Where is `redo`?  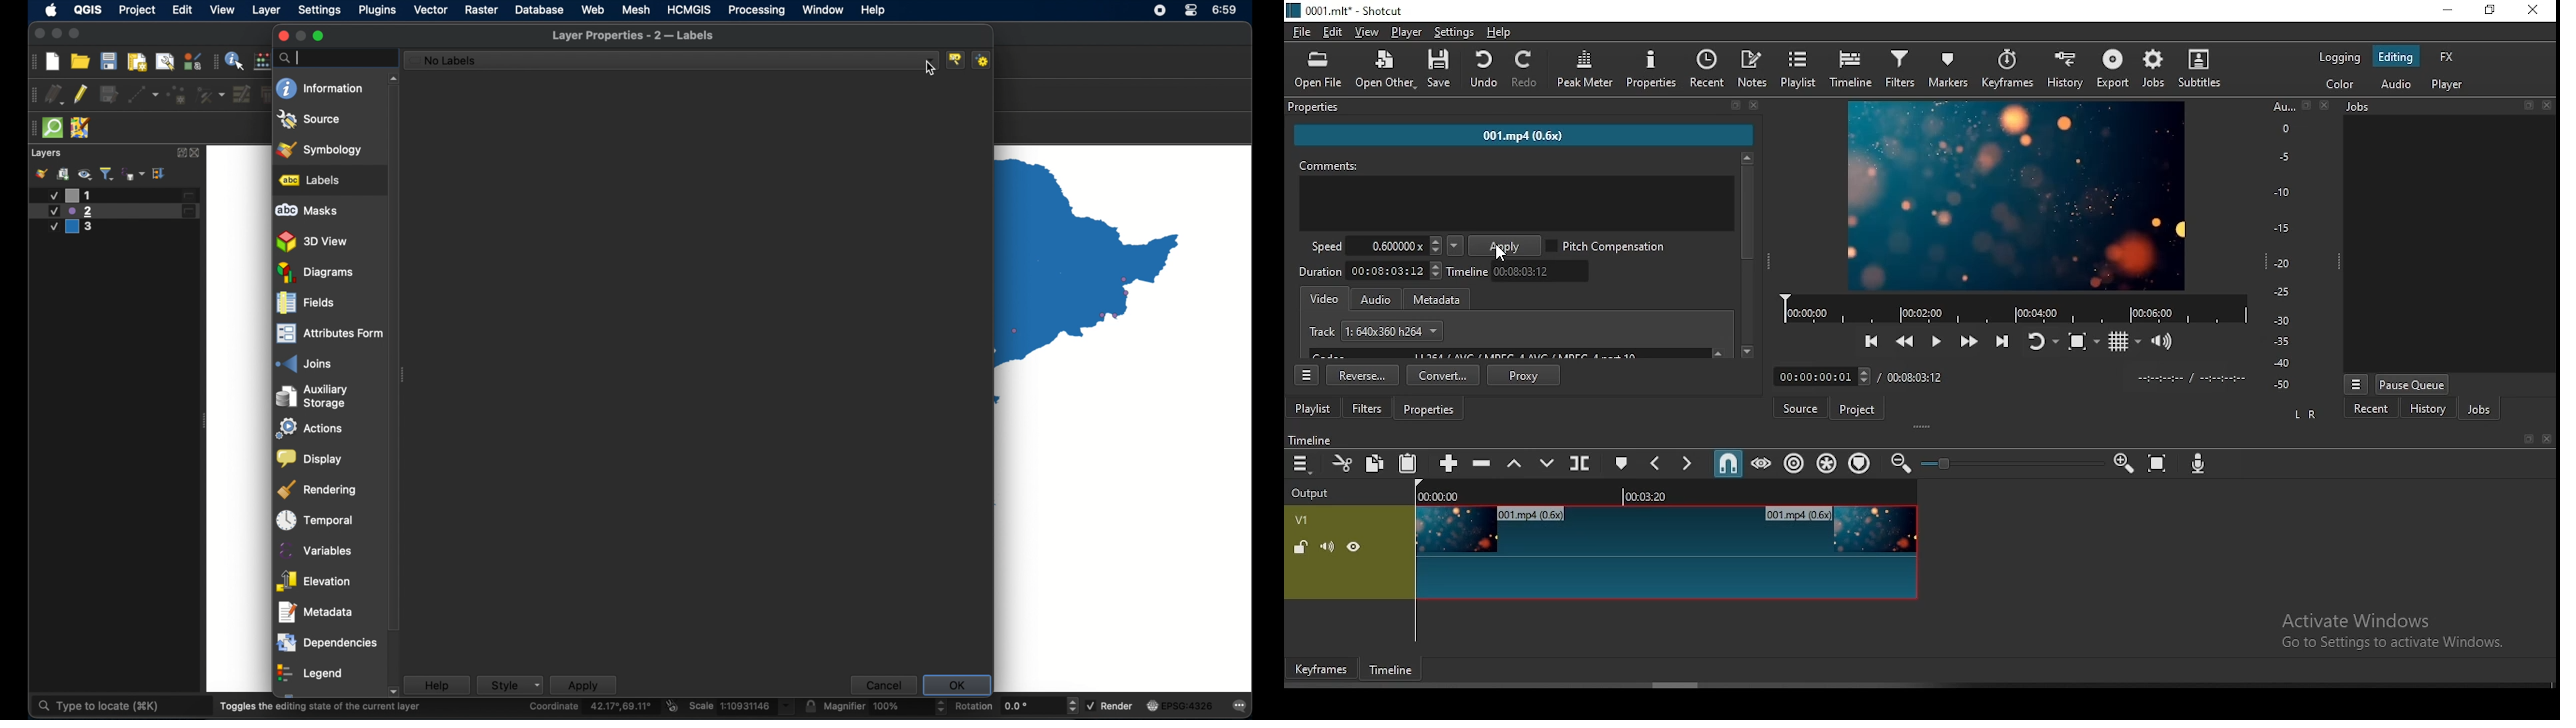 redo is located at coordinates (1528, 69).